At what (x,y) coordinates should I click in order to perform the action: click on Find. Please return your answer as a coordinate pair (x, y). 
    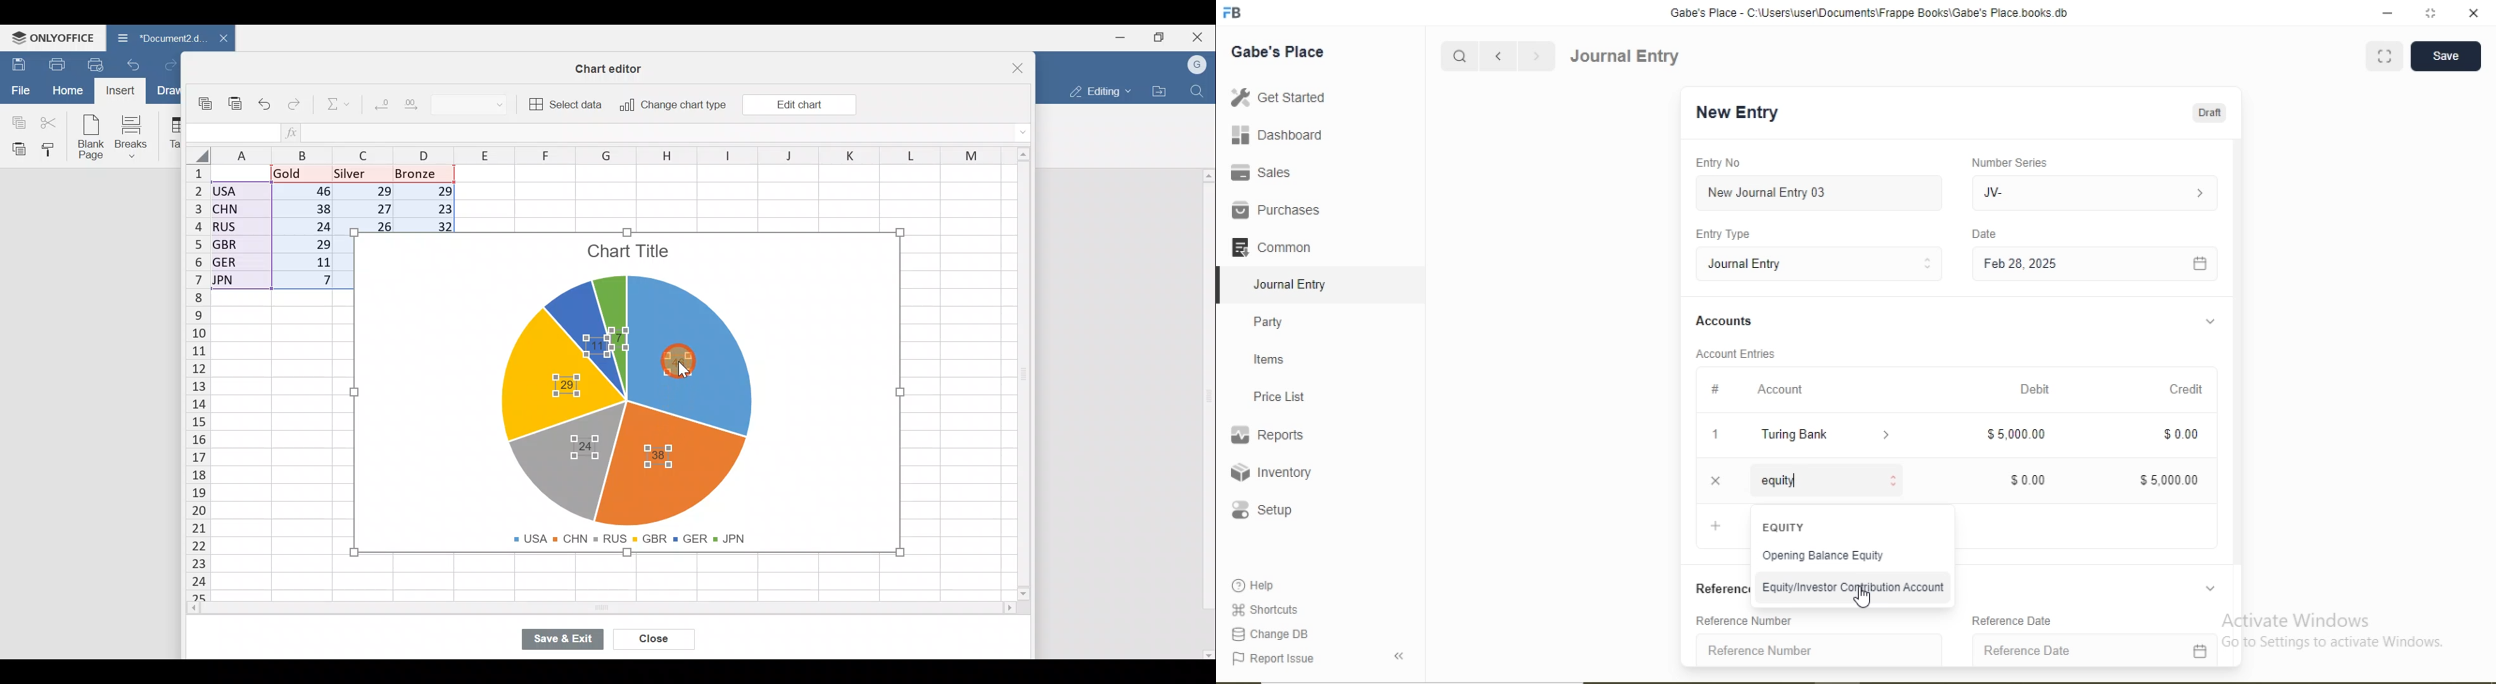
    Looking at the image, I should click on (1200, 89).